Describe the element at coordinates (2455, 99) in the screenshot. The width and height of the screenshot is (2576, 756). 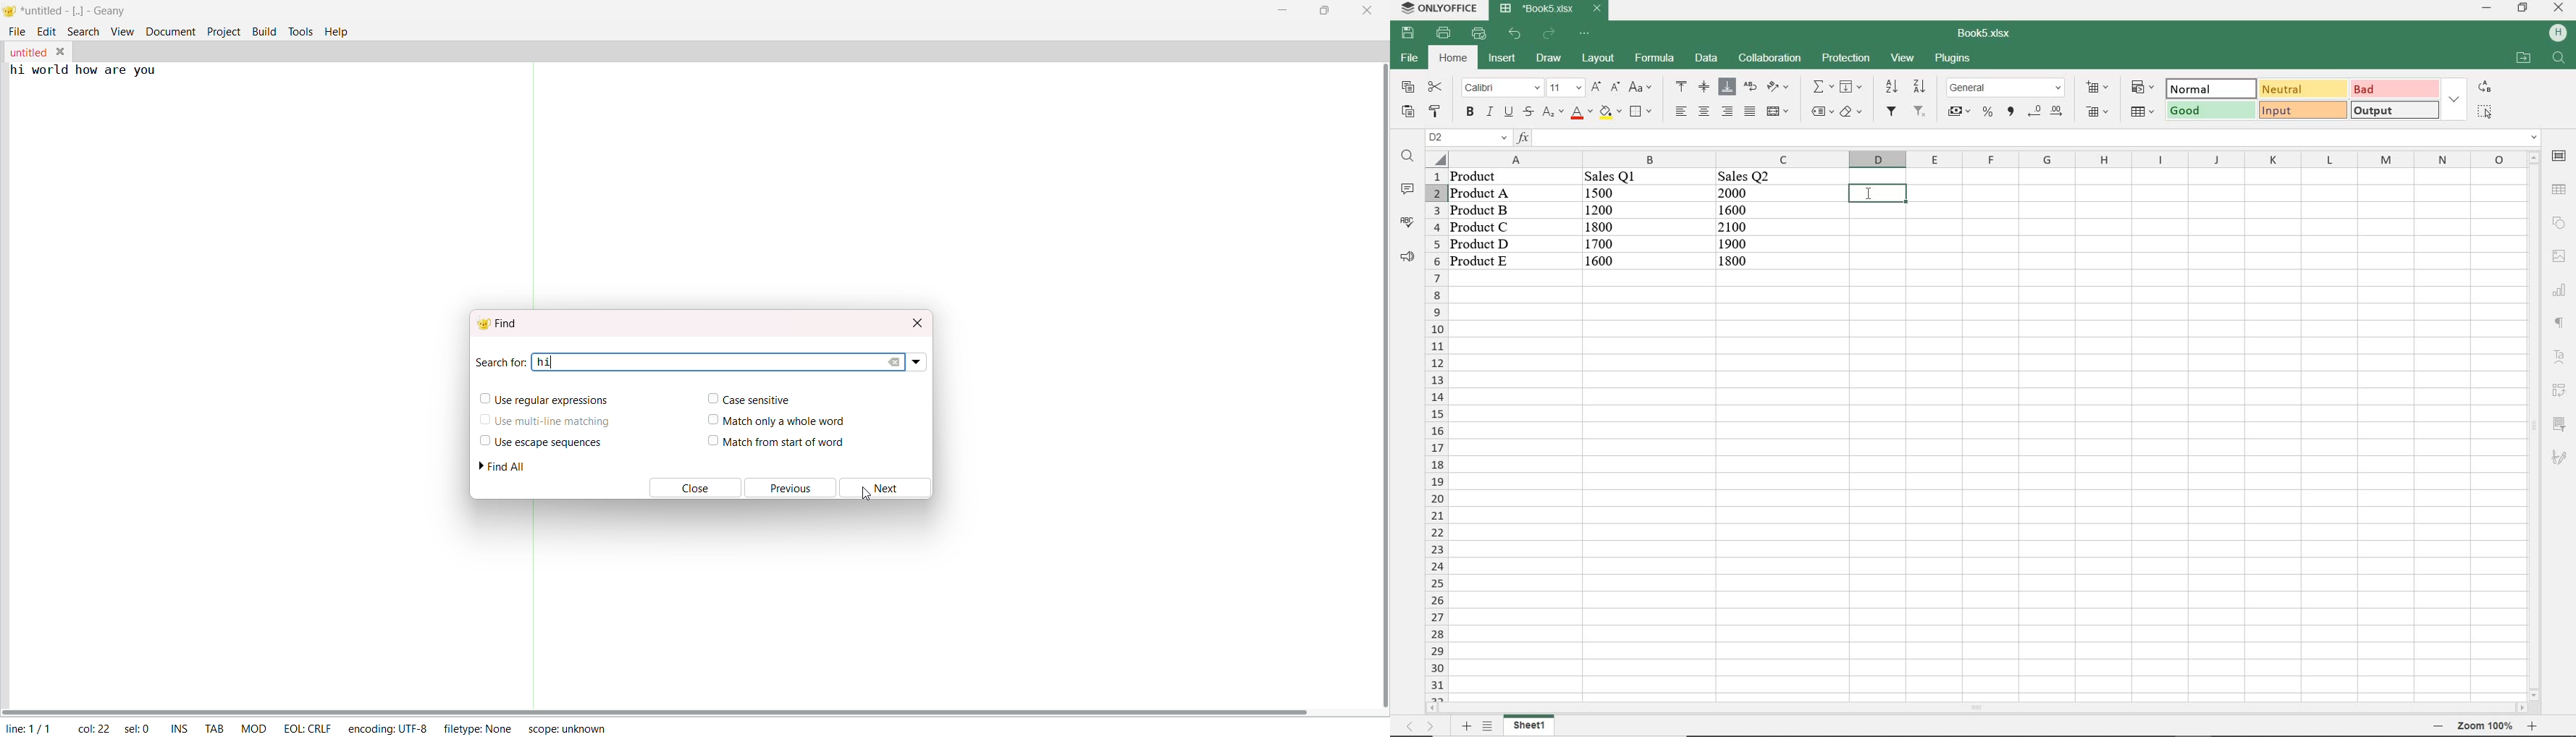
I see `expand` at that location.